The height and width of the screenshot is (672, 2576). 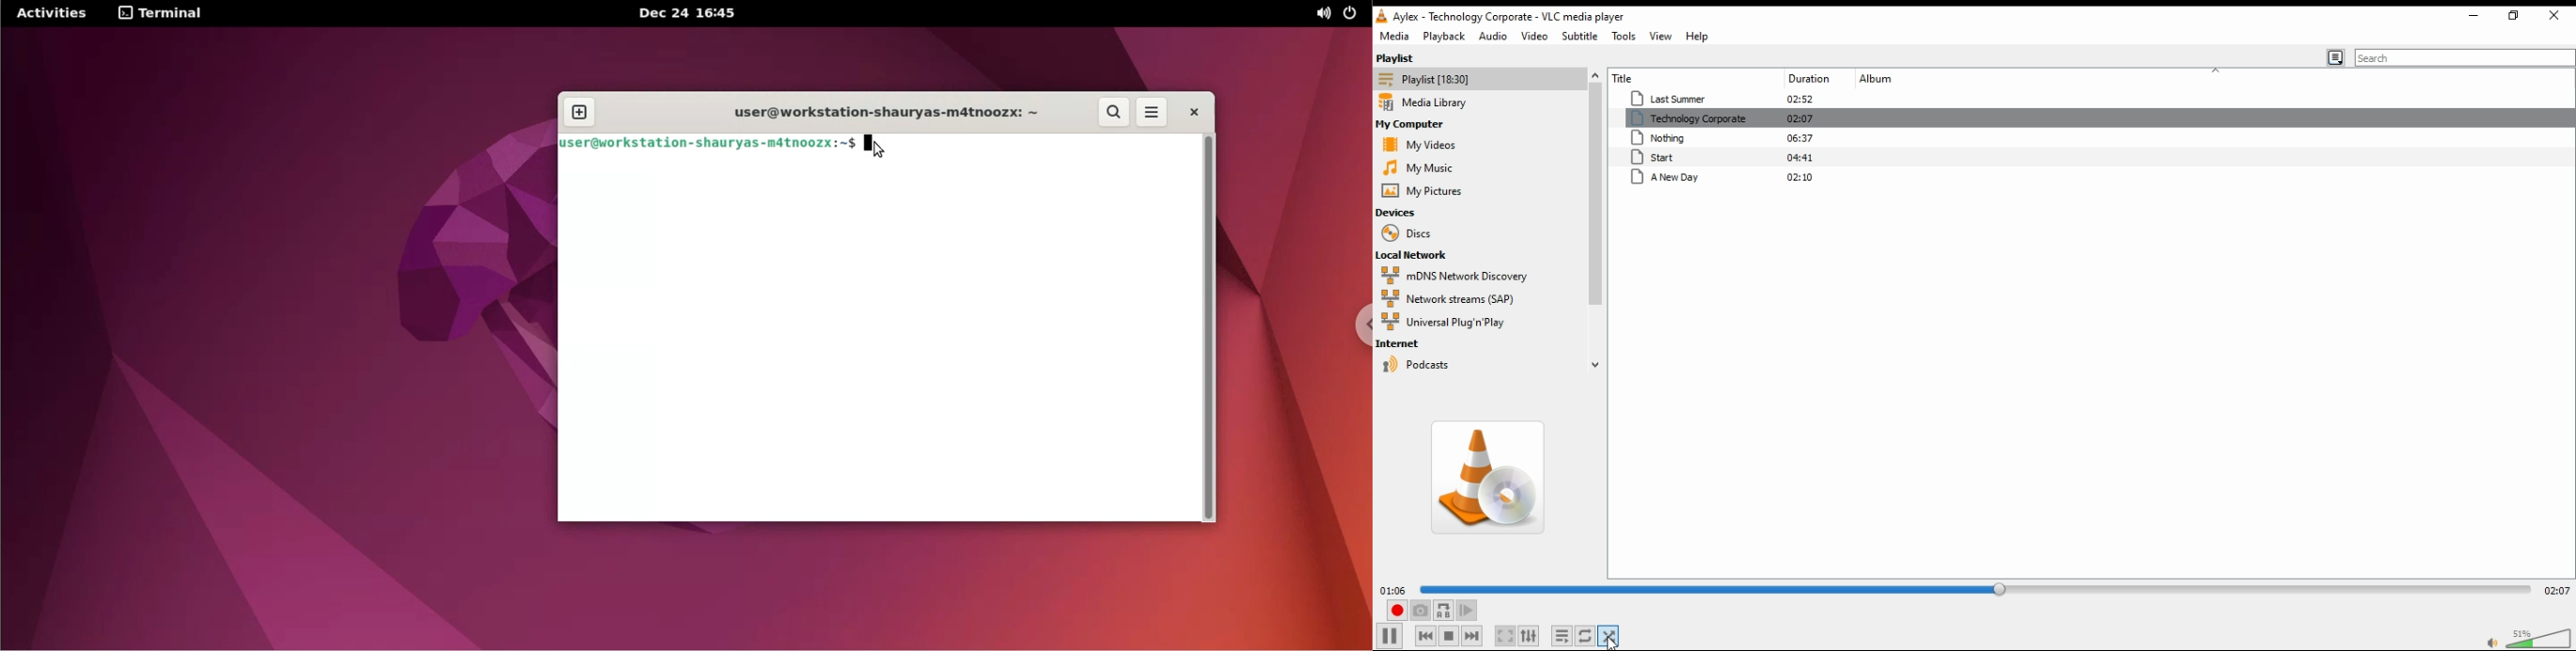 I want to click on restore, so click(x=2475, y=16).